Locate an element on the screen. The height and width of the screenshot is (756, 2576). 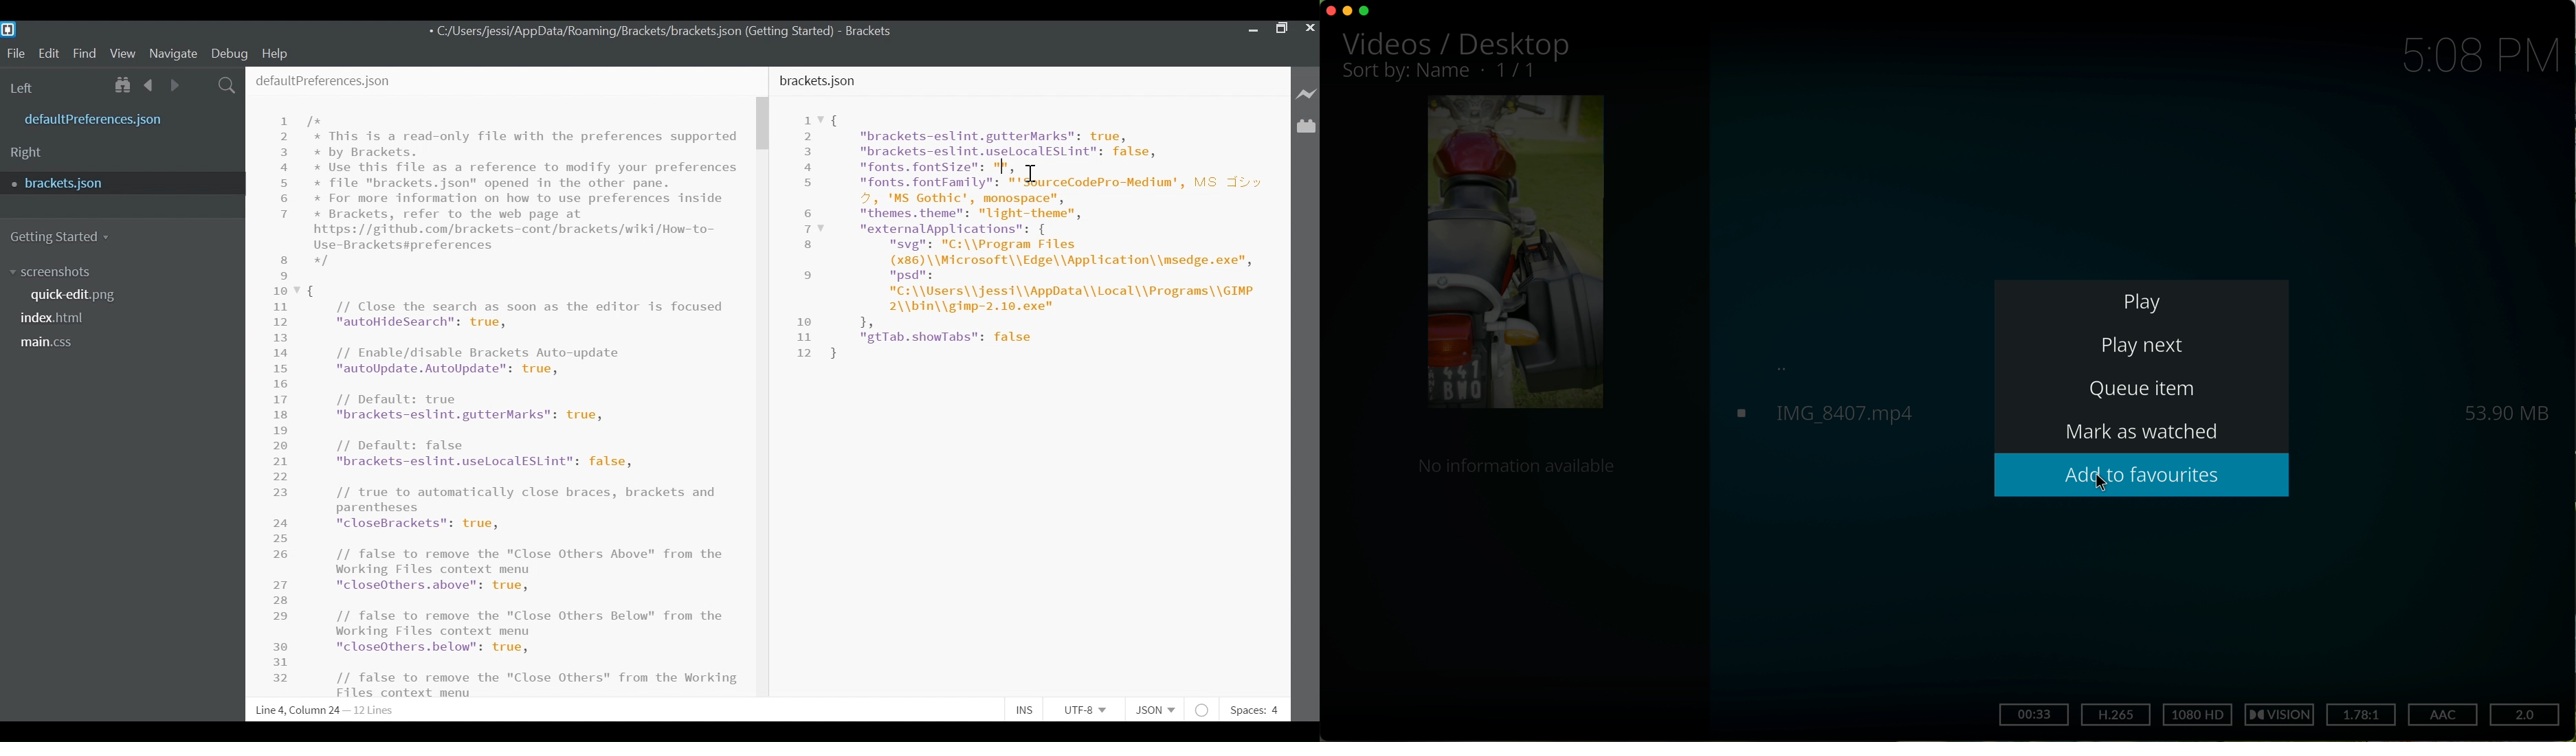
back is located at coordinates (1787, 369).